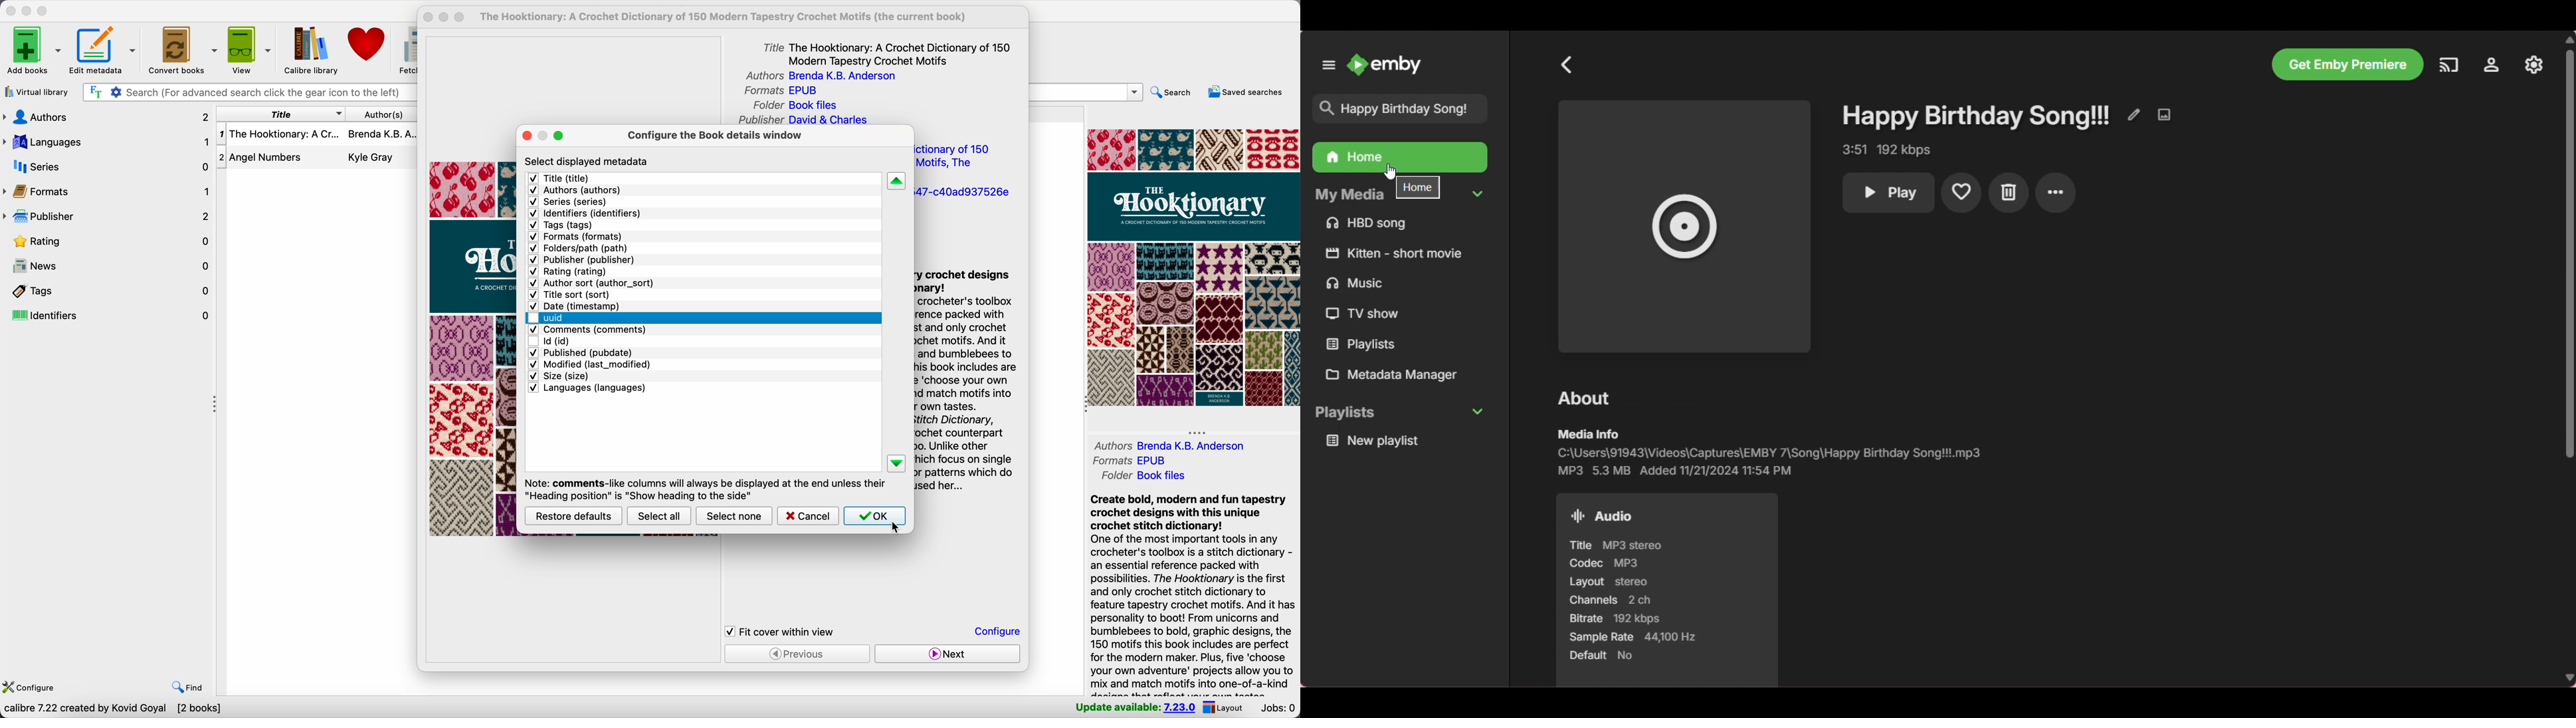 The height and width of the screenshot is (728, 2576). What do you see at coordinates (802, 120) in the screenshot?
I see `publisher` at bounding box center [802, 120].